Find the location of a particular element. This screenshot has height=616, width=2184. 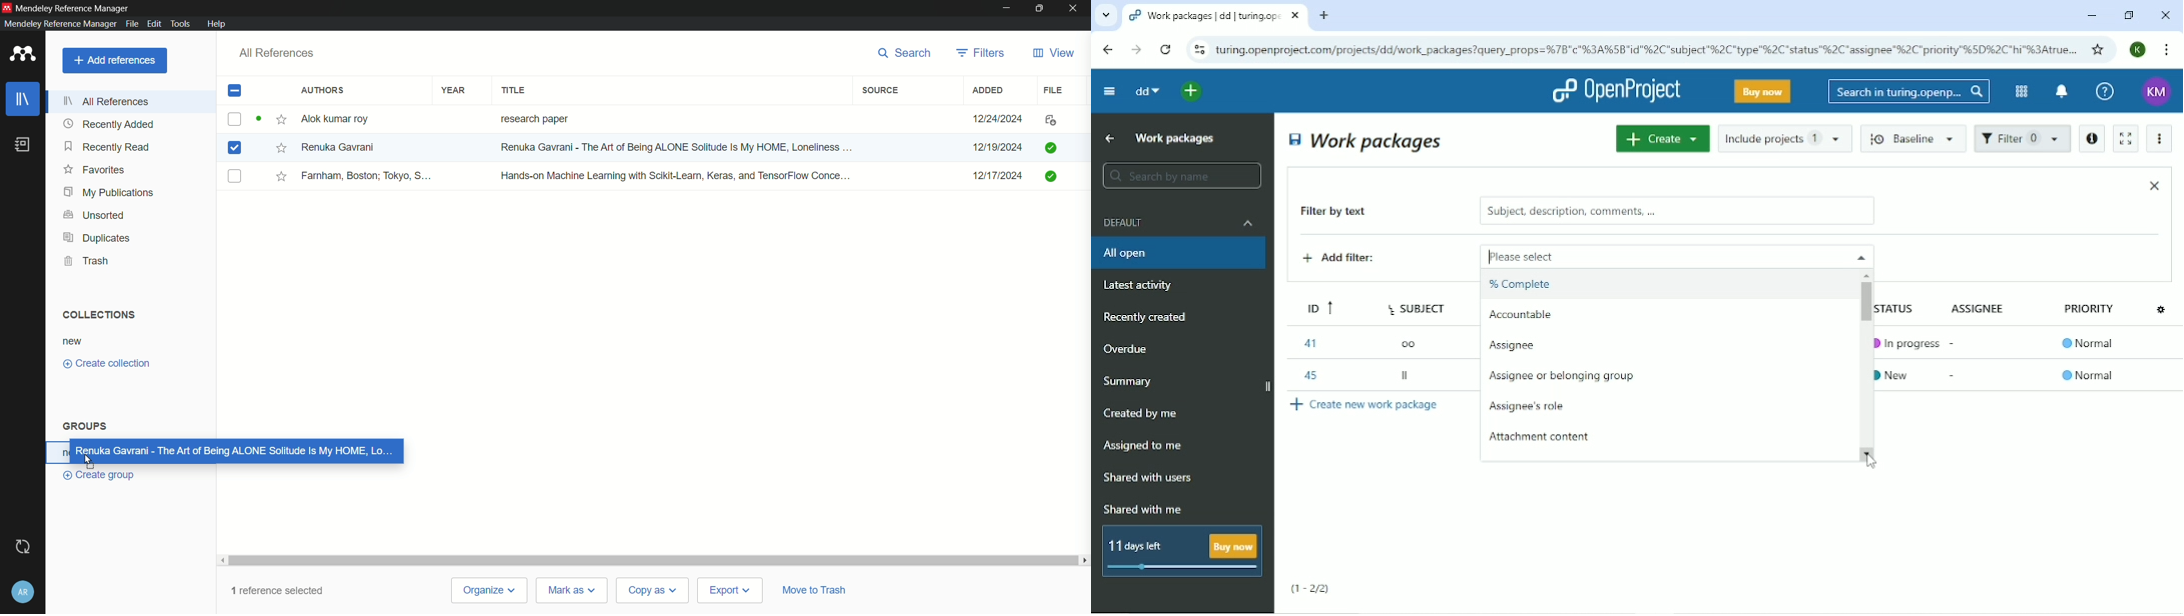

Filter 1 is located at coordinates (2022, 140).